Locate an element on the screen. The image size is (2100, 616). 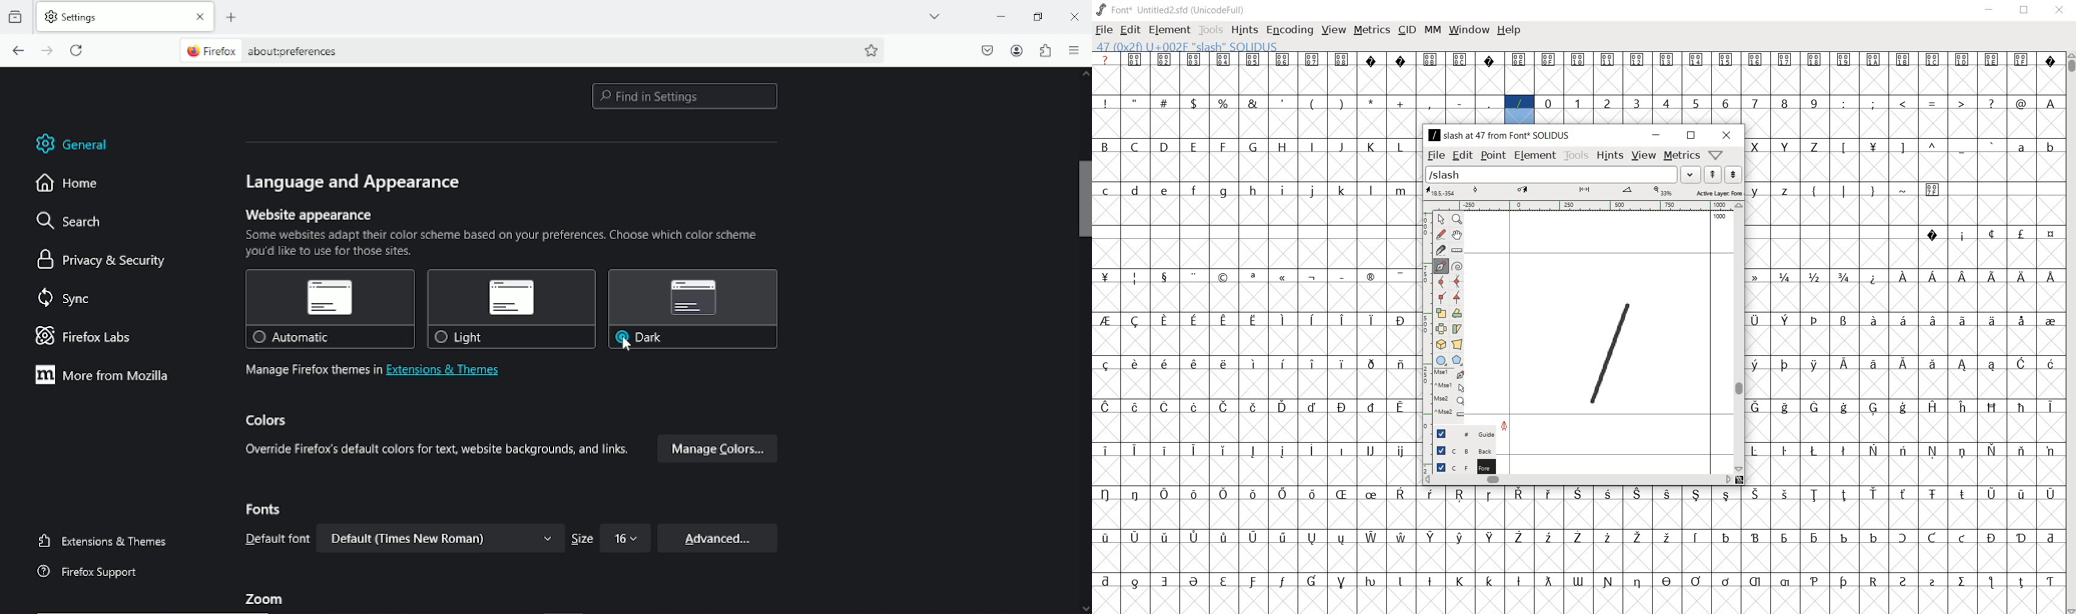
special letters is located at coordinates (1904, 319).